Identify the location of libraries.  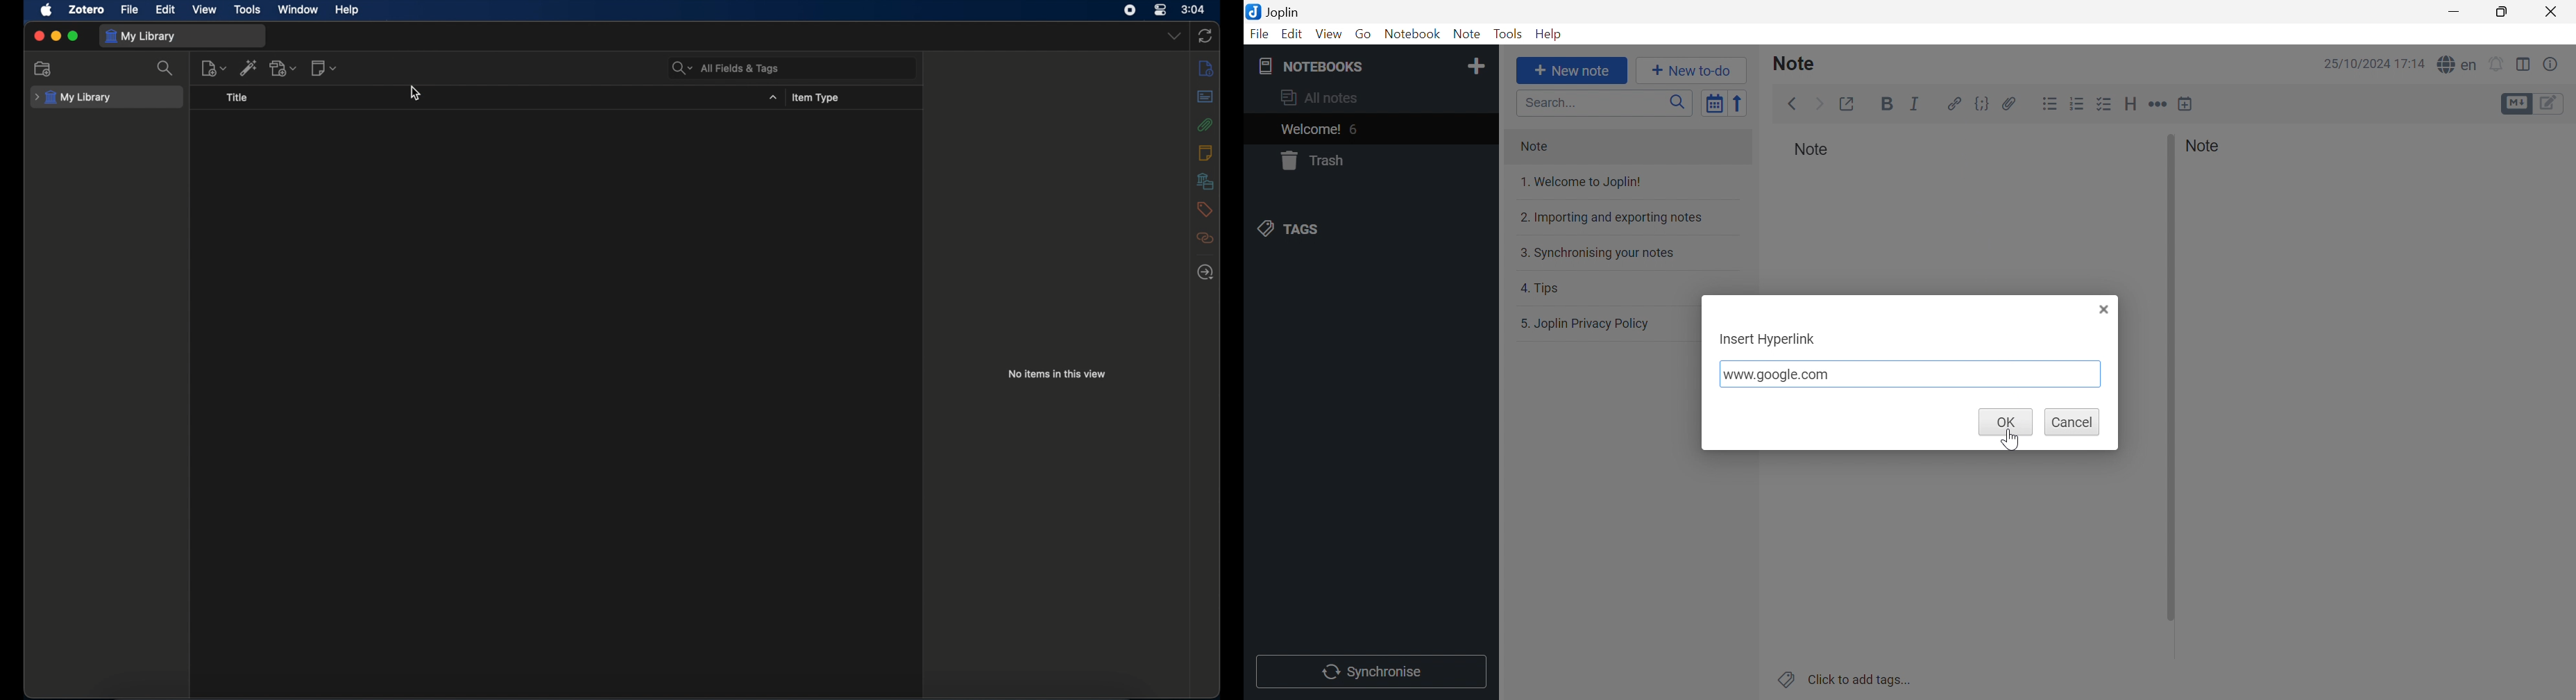
(1205, 181).